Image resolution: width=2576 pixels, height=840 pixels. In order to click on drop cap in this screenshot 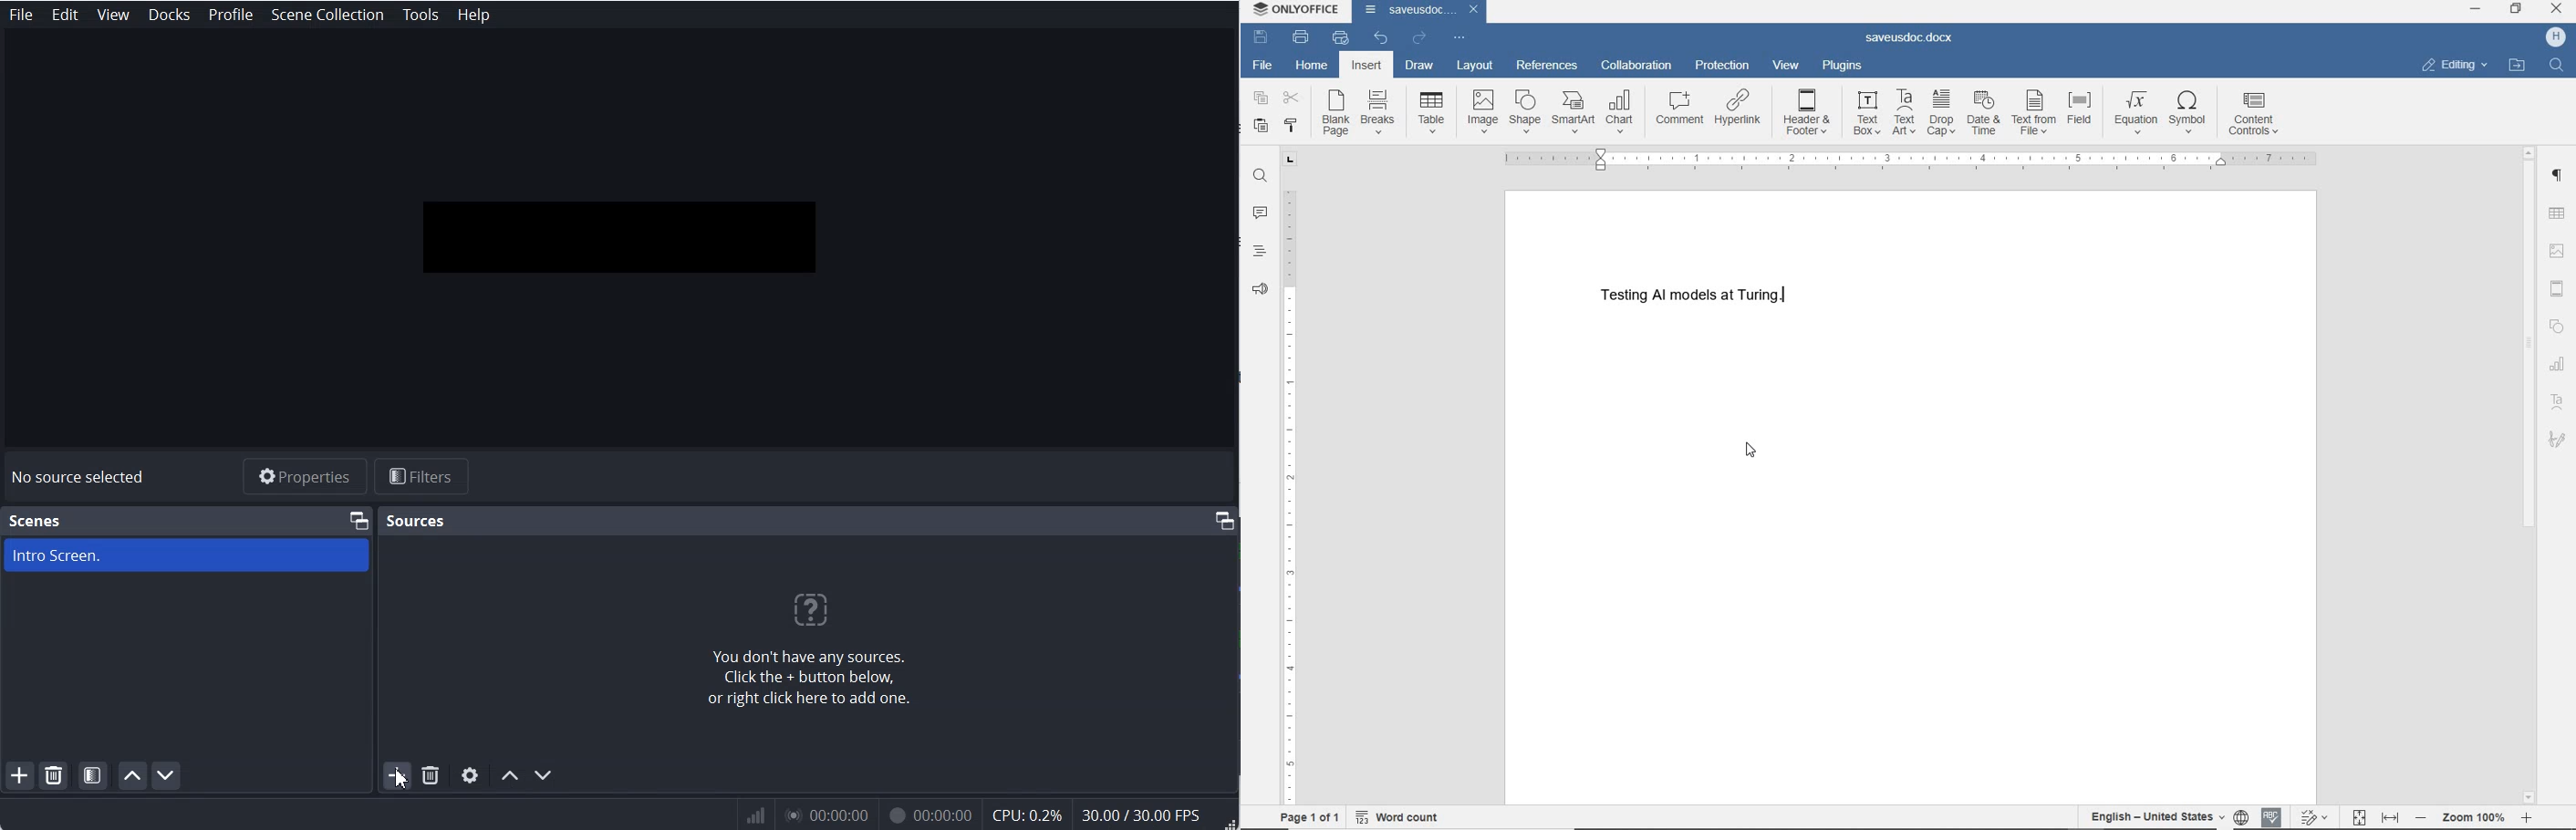, I will do `click(1940, 111)`.